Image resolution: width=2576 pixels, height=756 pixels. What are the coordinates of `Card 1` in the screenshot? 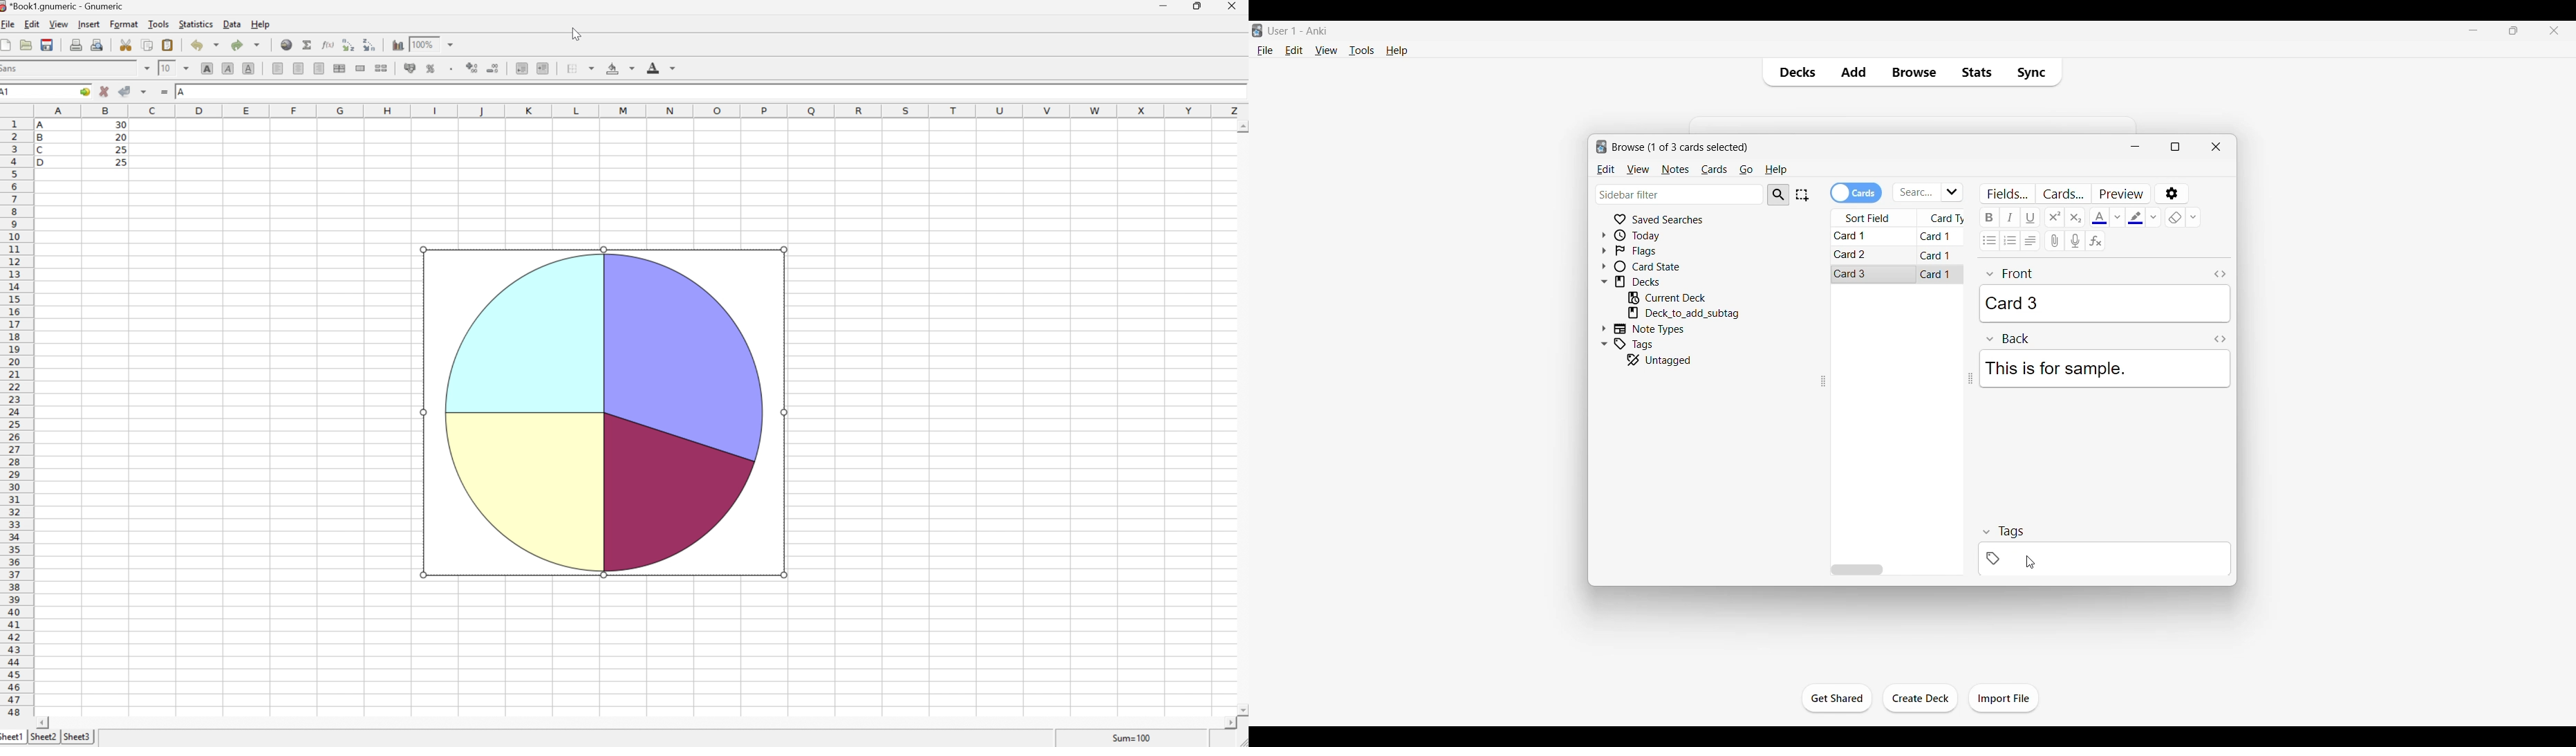 It's located at (1856, 237).